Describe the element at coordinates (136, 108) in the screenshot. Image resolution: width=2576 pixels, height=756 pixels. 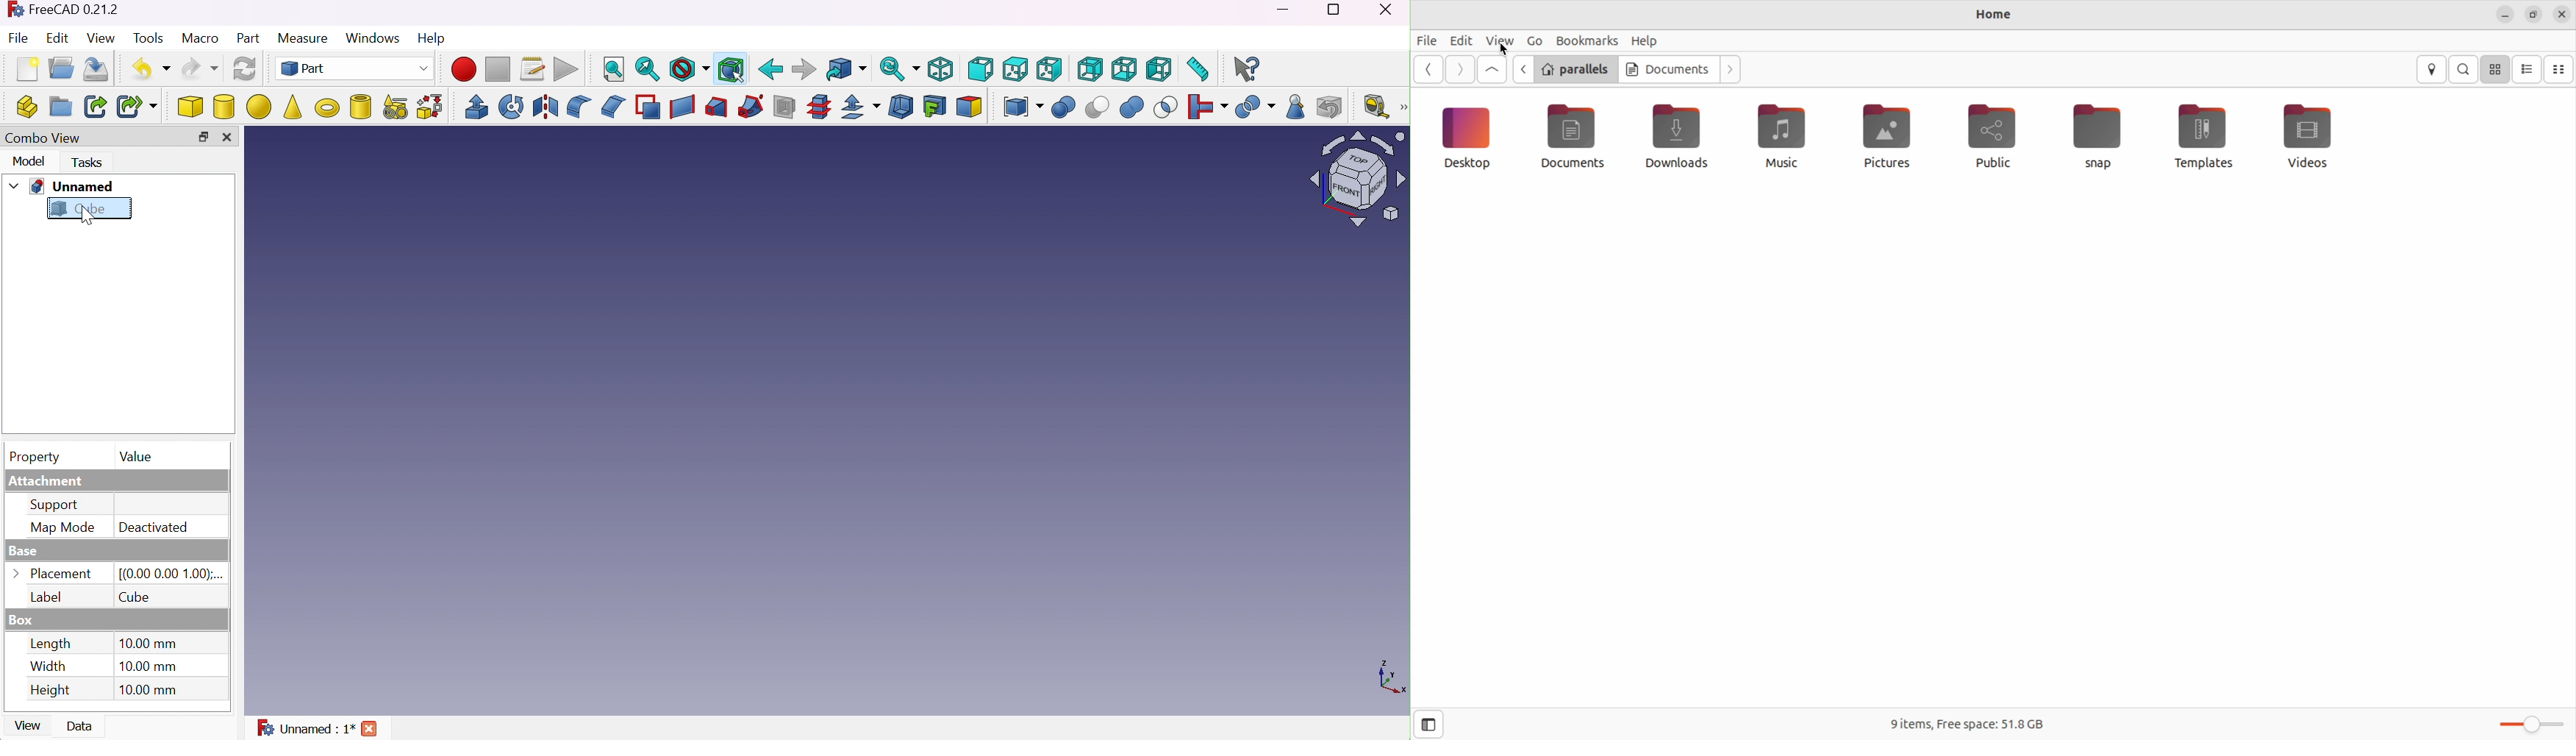
I see `Make sub-link` at that location.